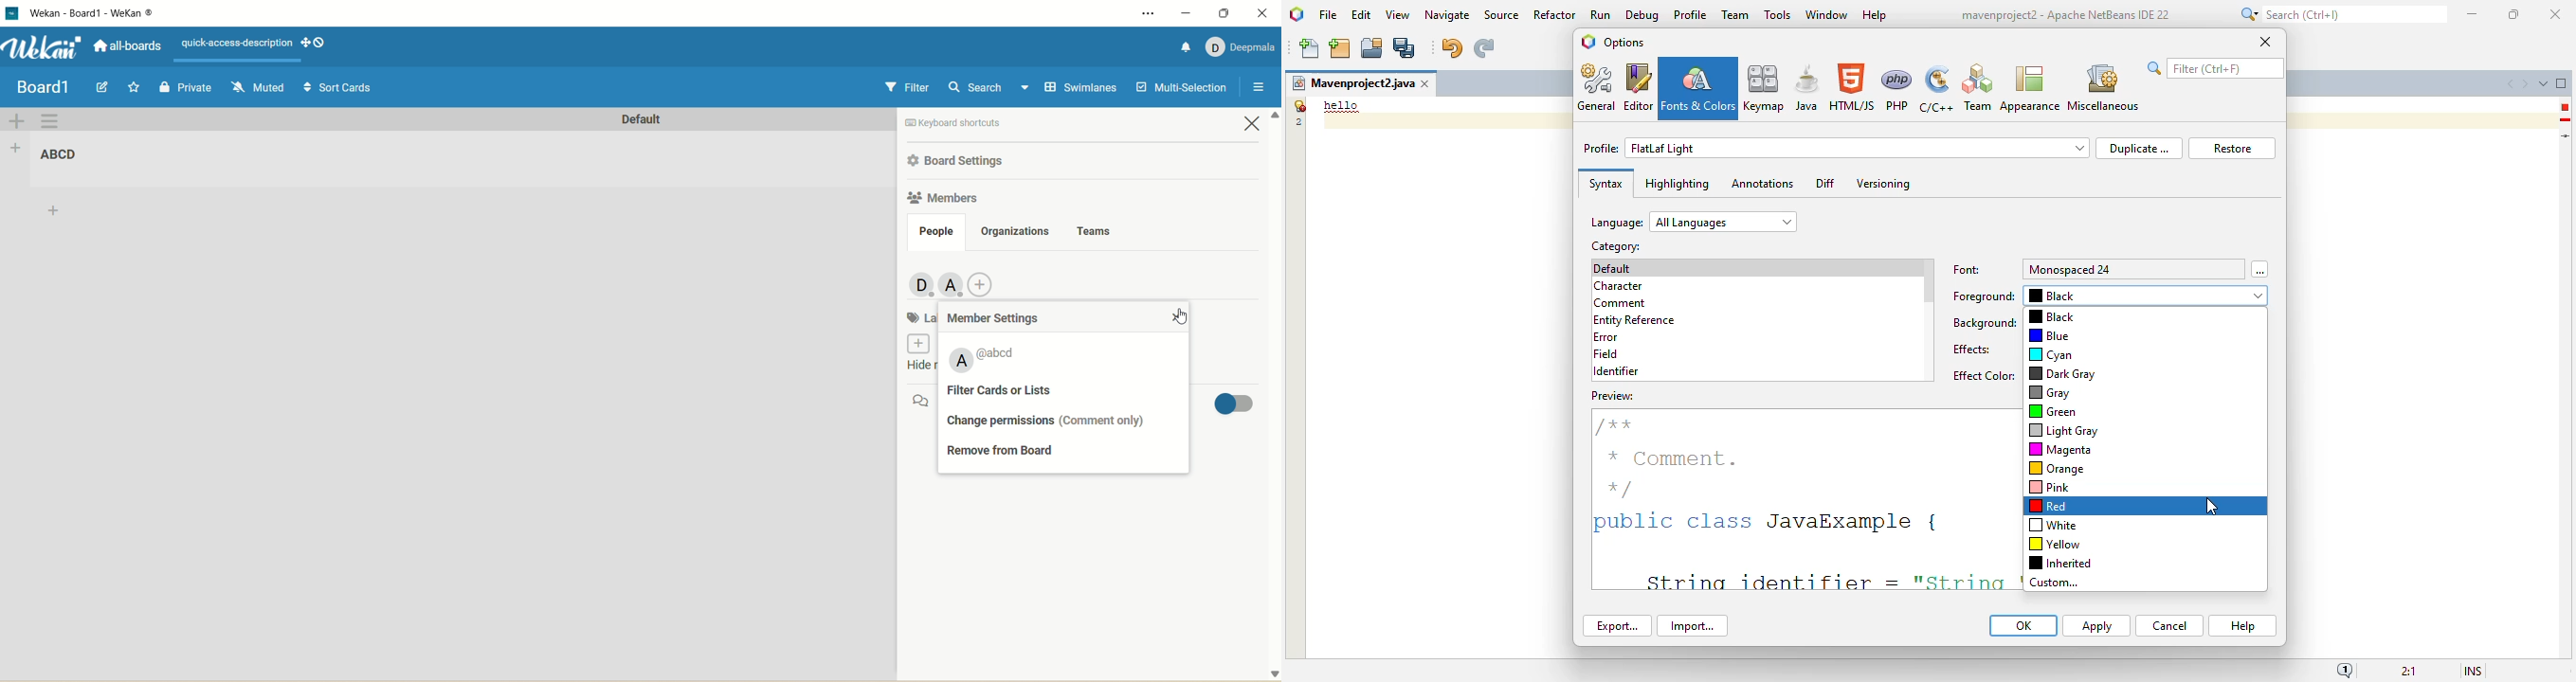 The image size is (2576, 700). What do you see at coordinates (1588, 42) in the screenshot?
I see `logo` at bounding box center [1588, 42].